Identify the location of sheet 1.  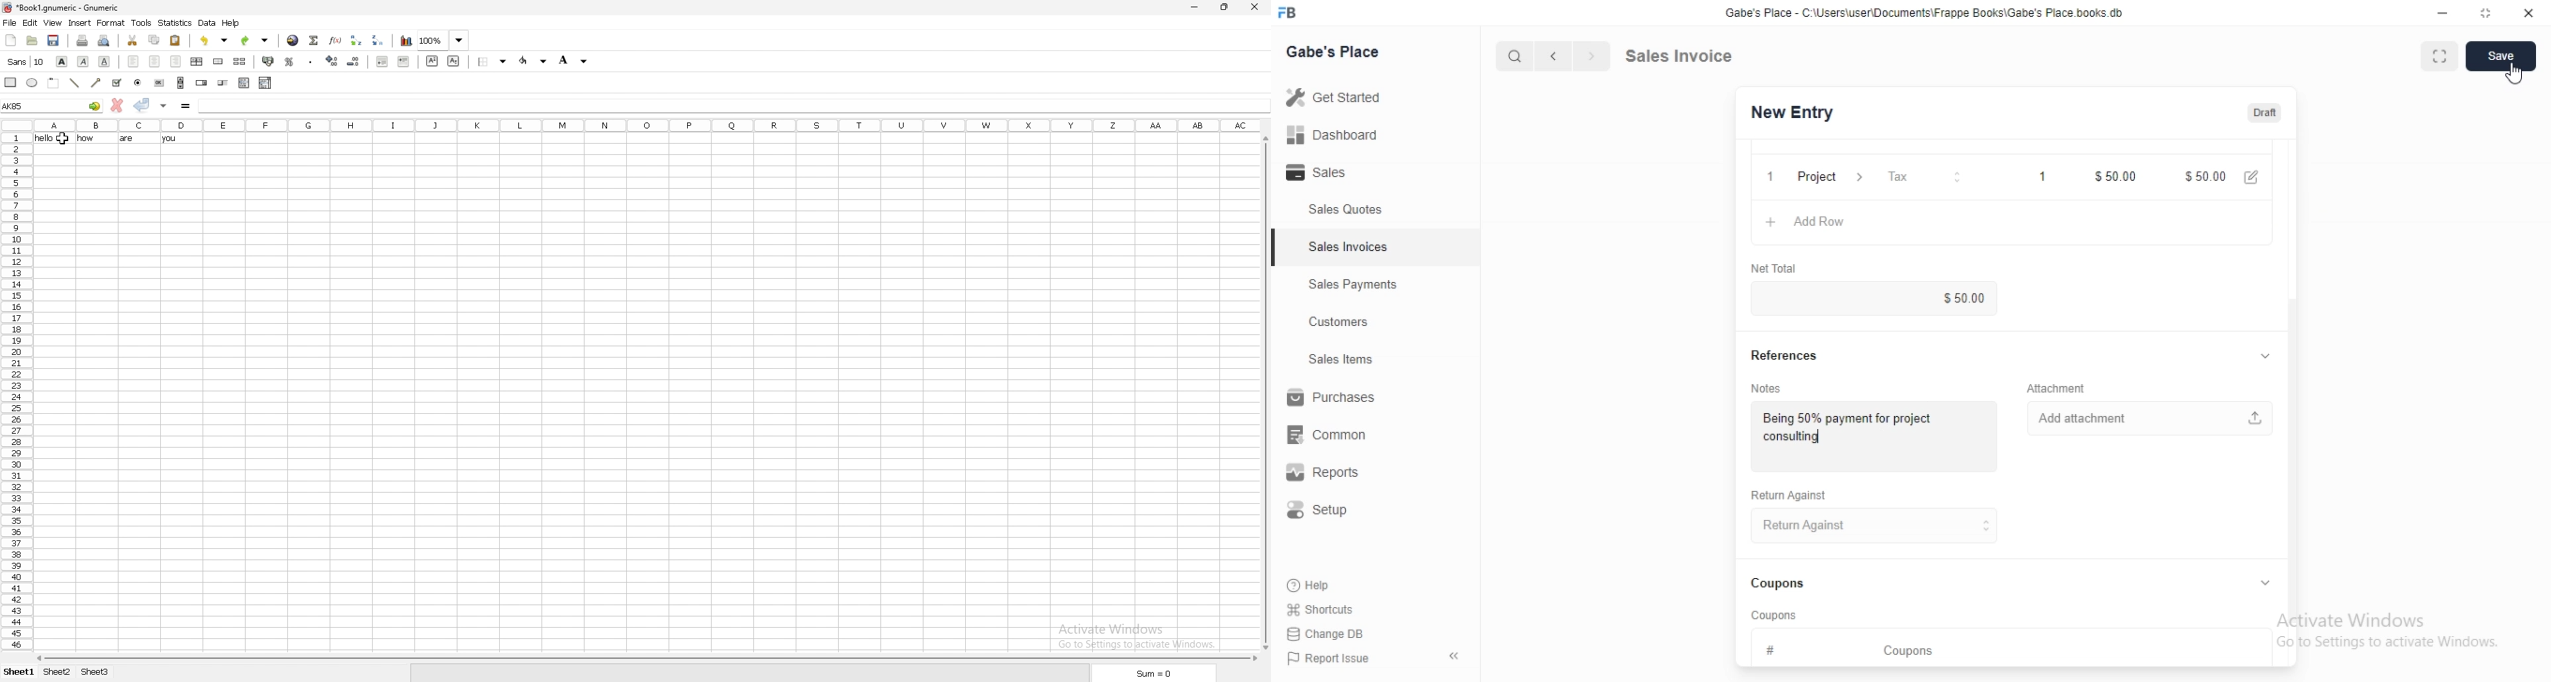
(18, 673).